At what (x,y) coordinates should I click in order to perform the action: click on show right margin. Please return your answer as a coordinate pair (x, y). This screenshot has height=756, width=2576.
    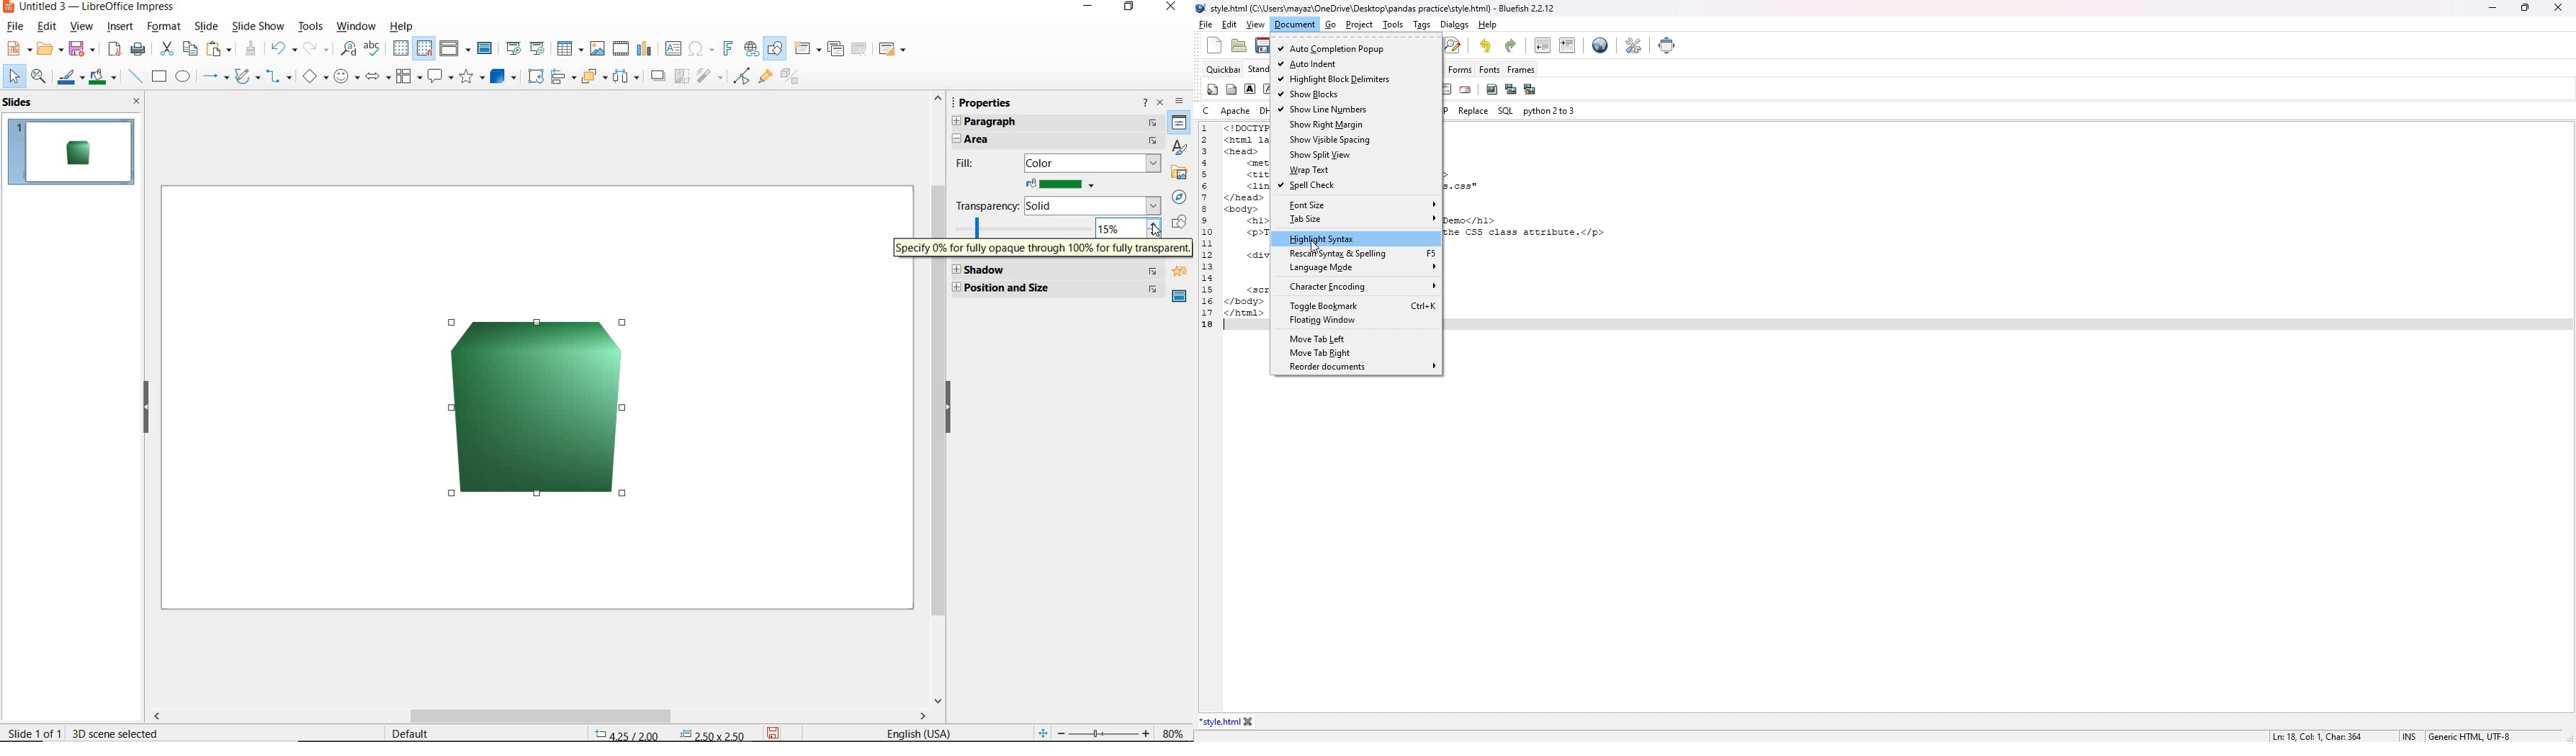
    Looking at the image, I should click on (1355, 124).